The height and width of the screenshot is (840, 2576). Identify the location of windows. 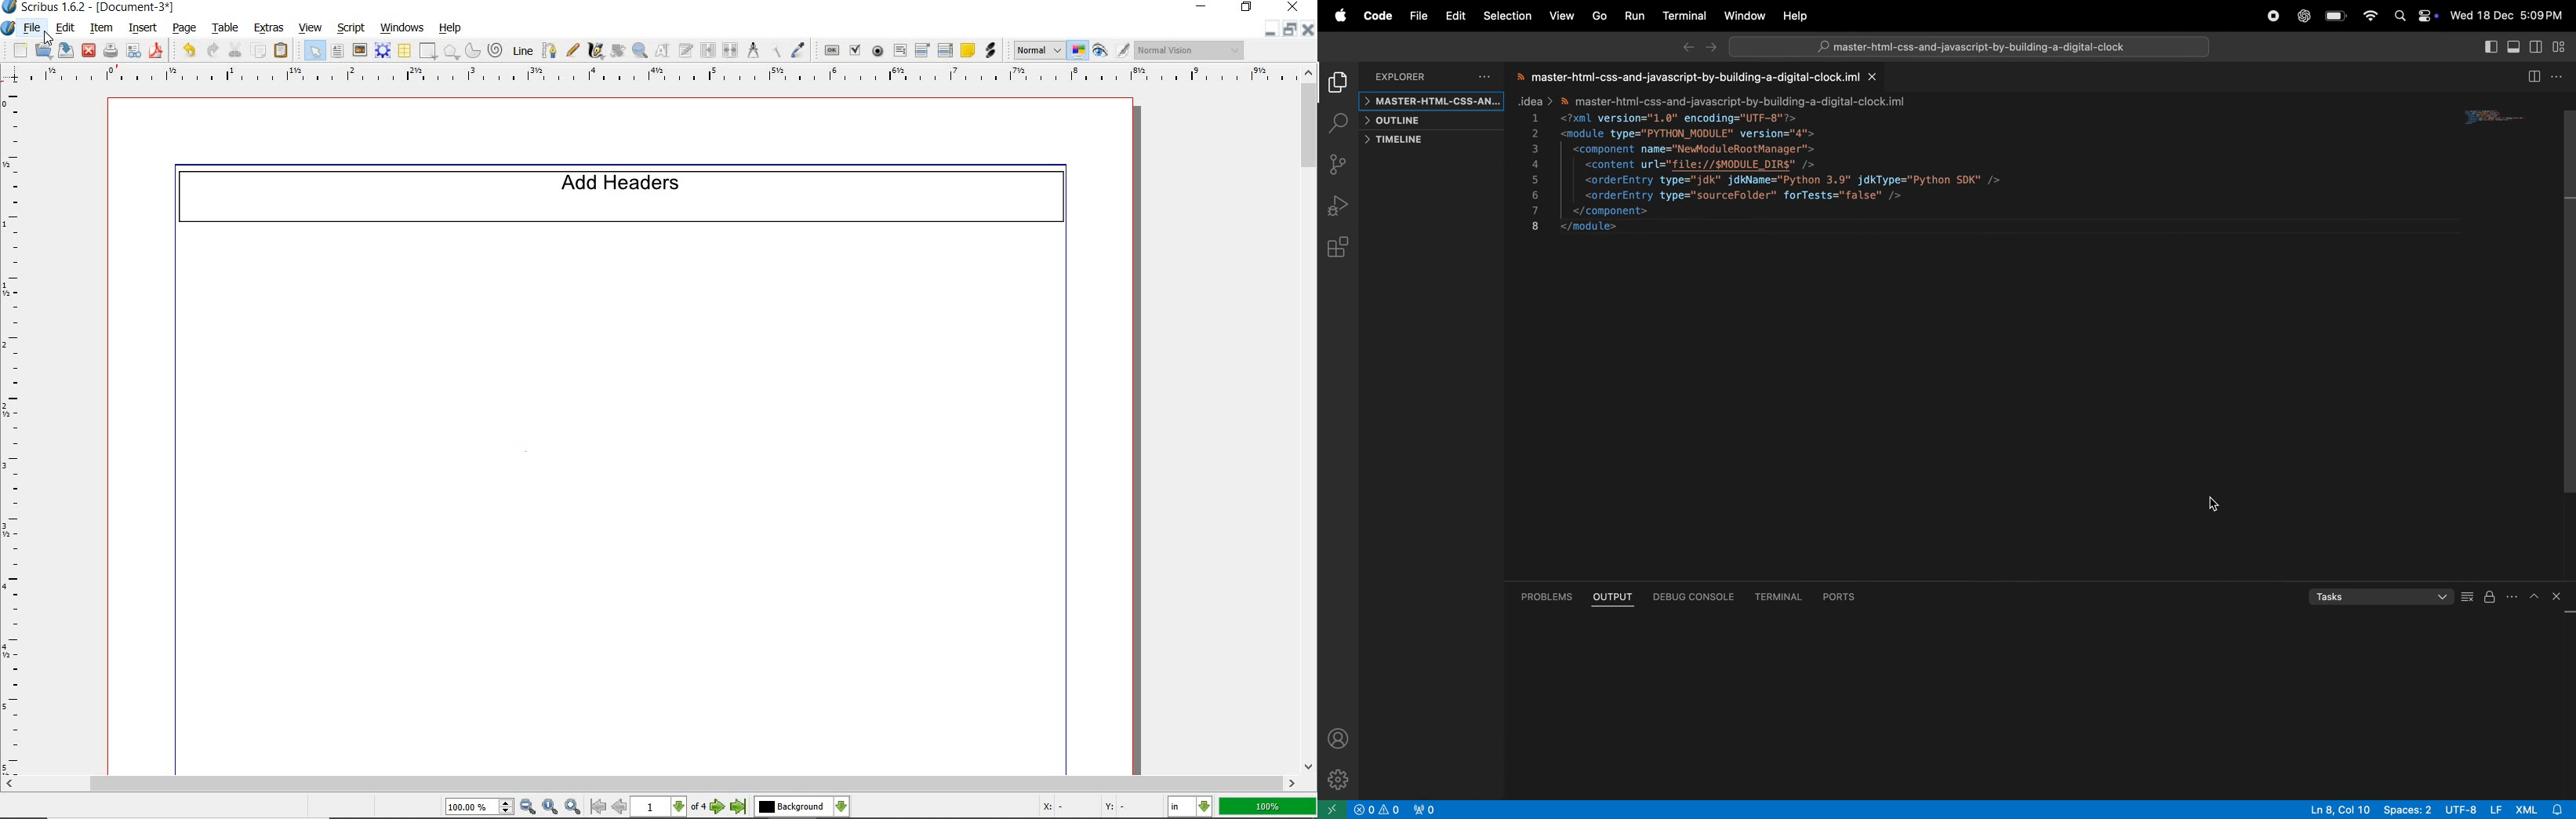
(402, 27).